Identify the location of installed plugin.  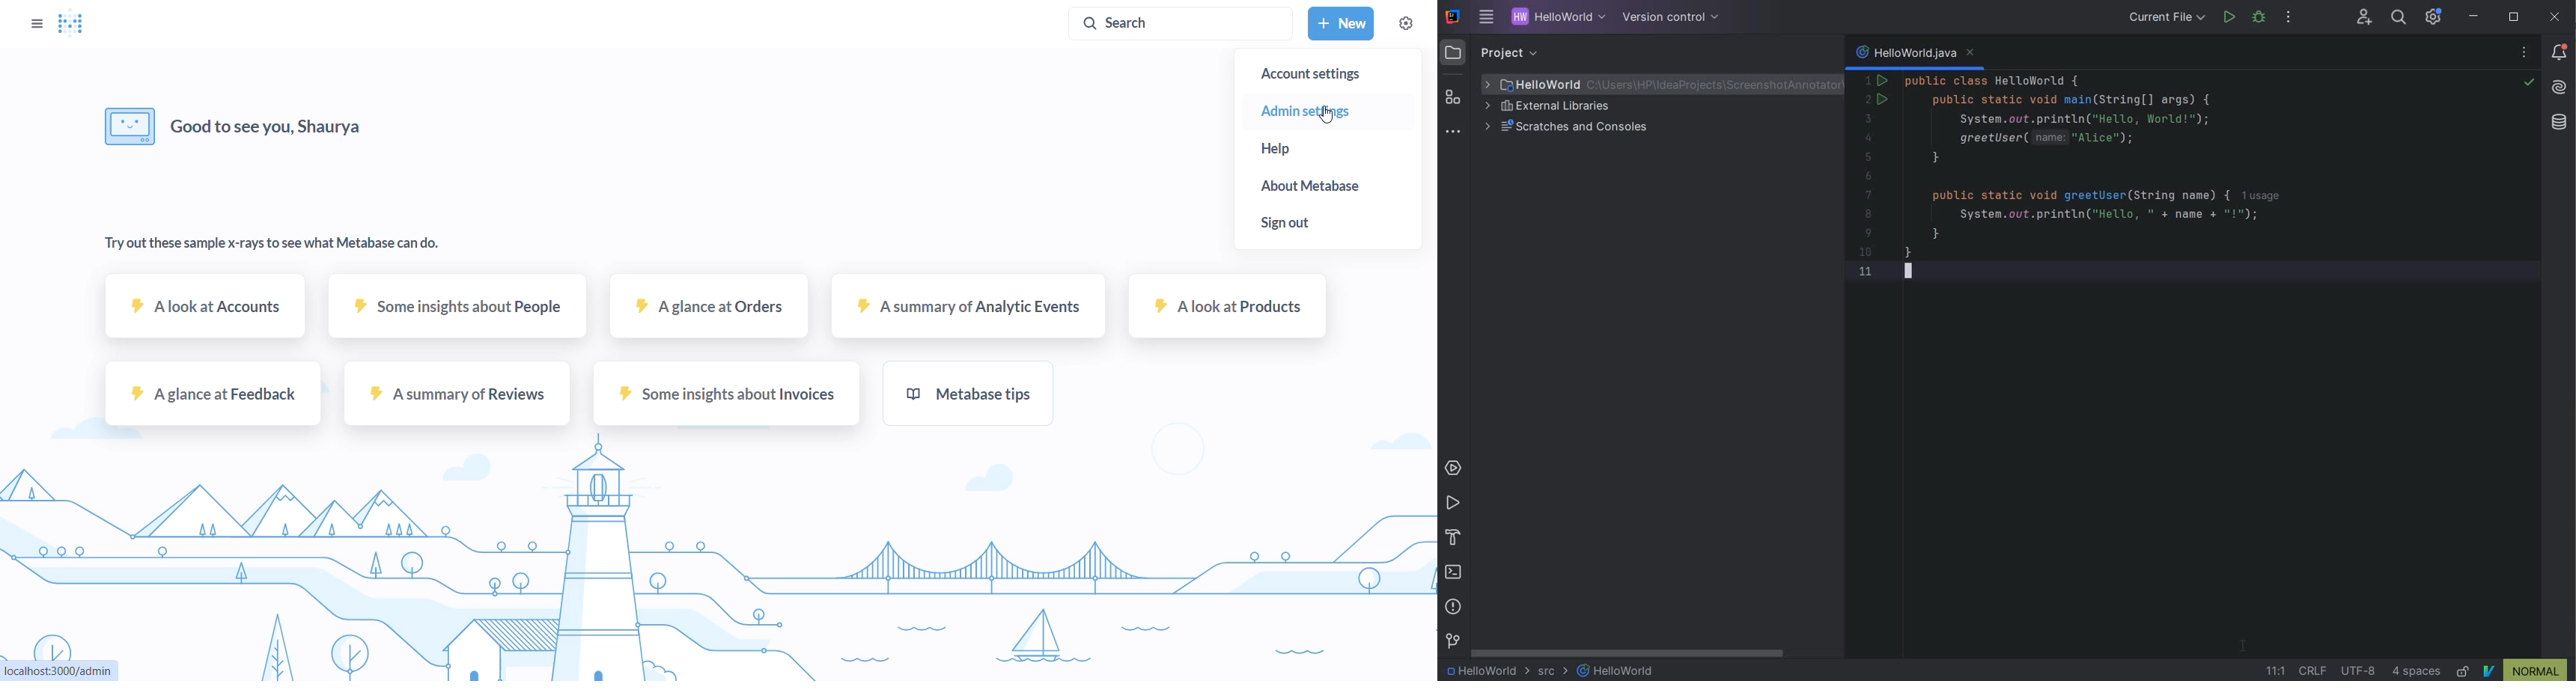
(2525, 670).